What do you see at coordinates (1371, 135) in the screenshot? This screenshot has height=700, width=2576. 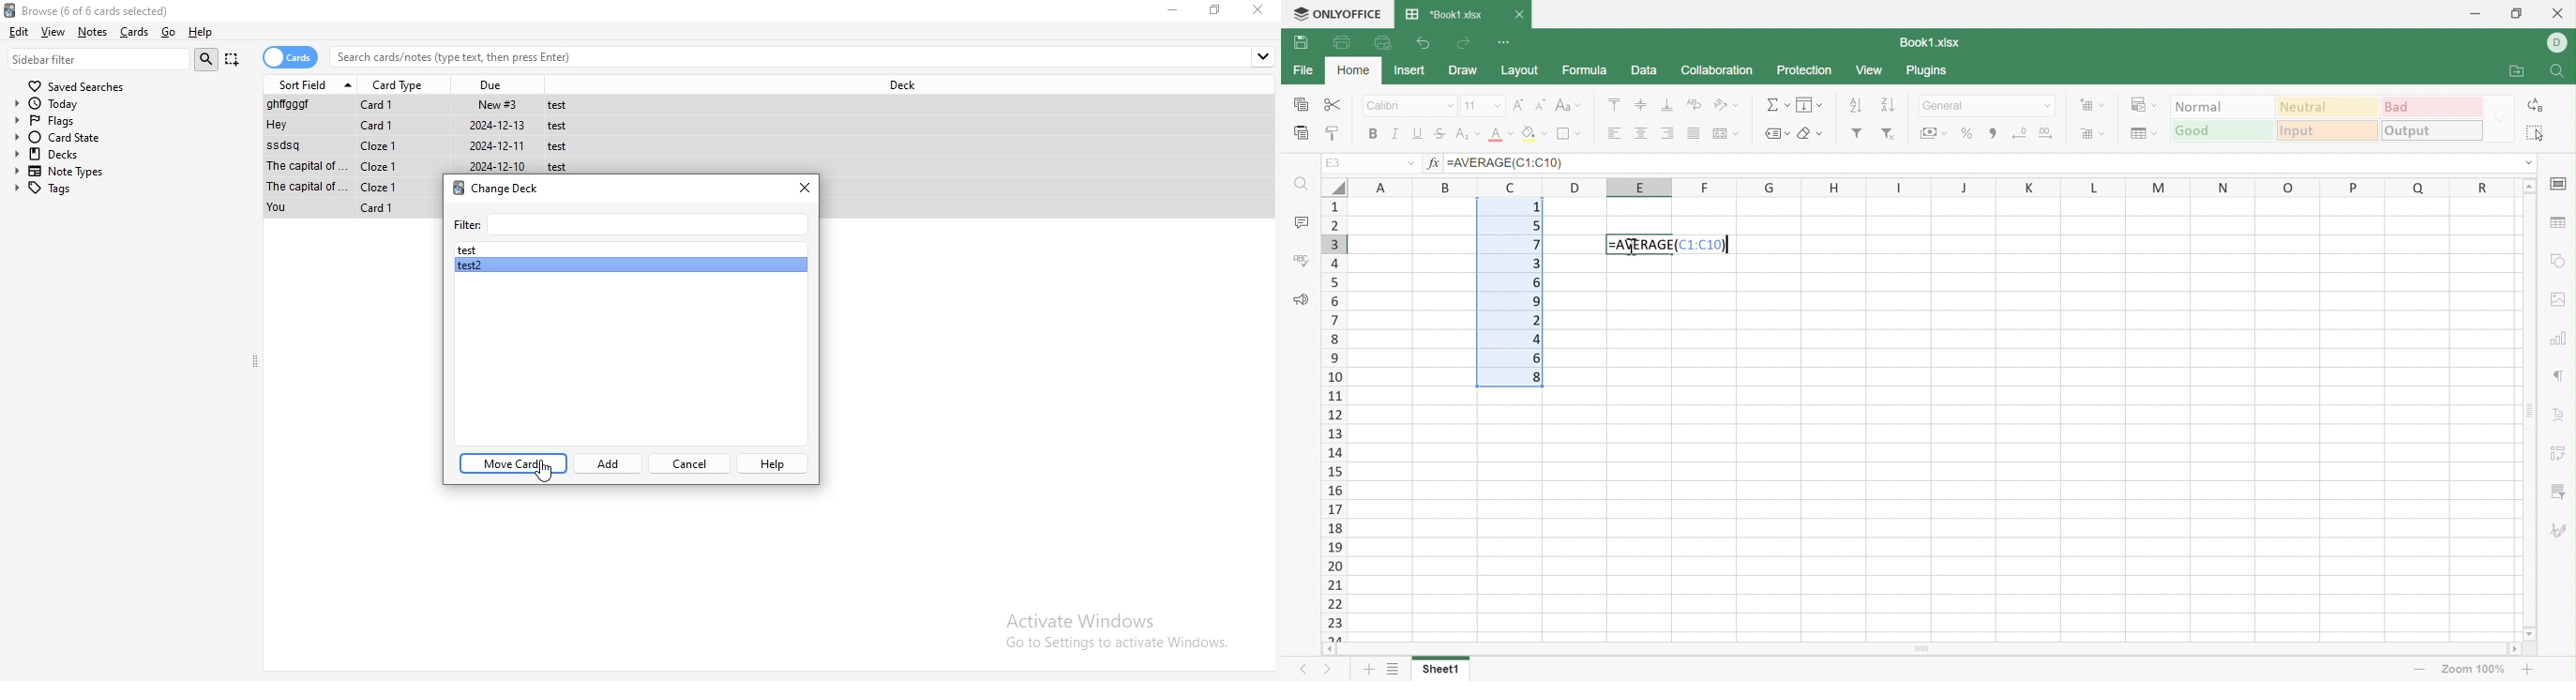 I see `Bold` at bounding box center [1371, 135].